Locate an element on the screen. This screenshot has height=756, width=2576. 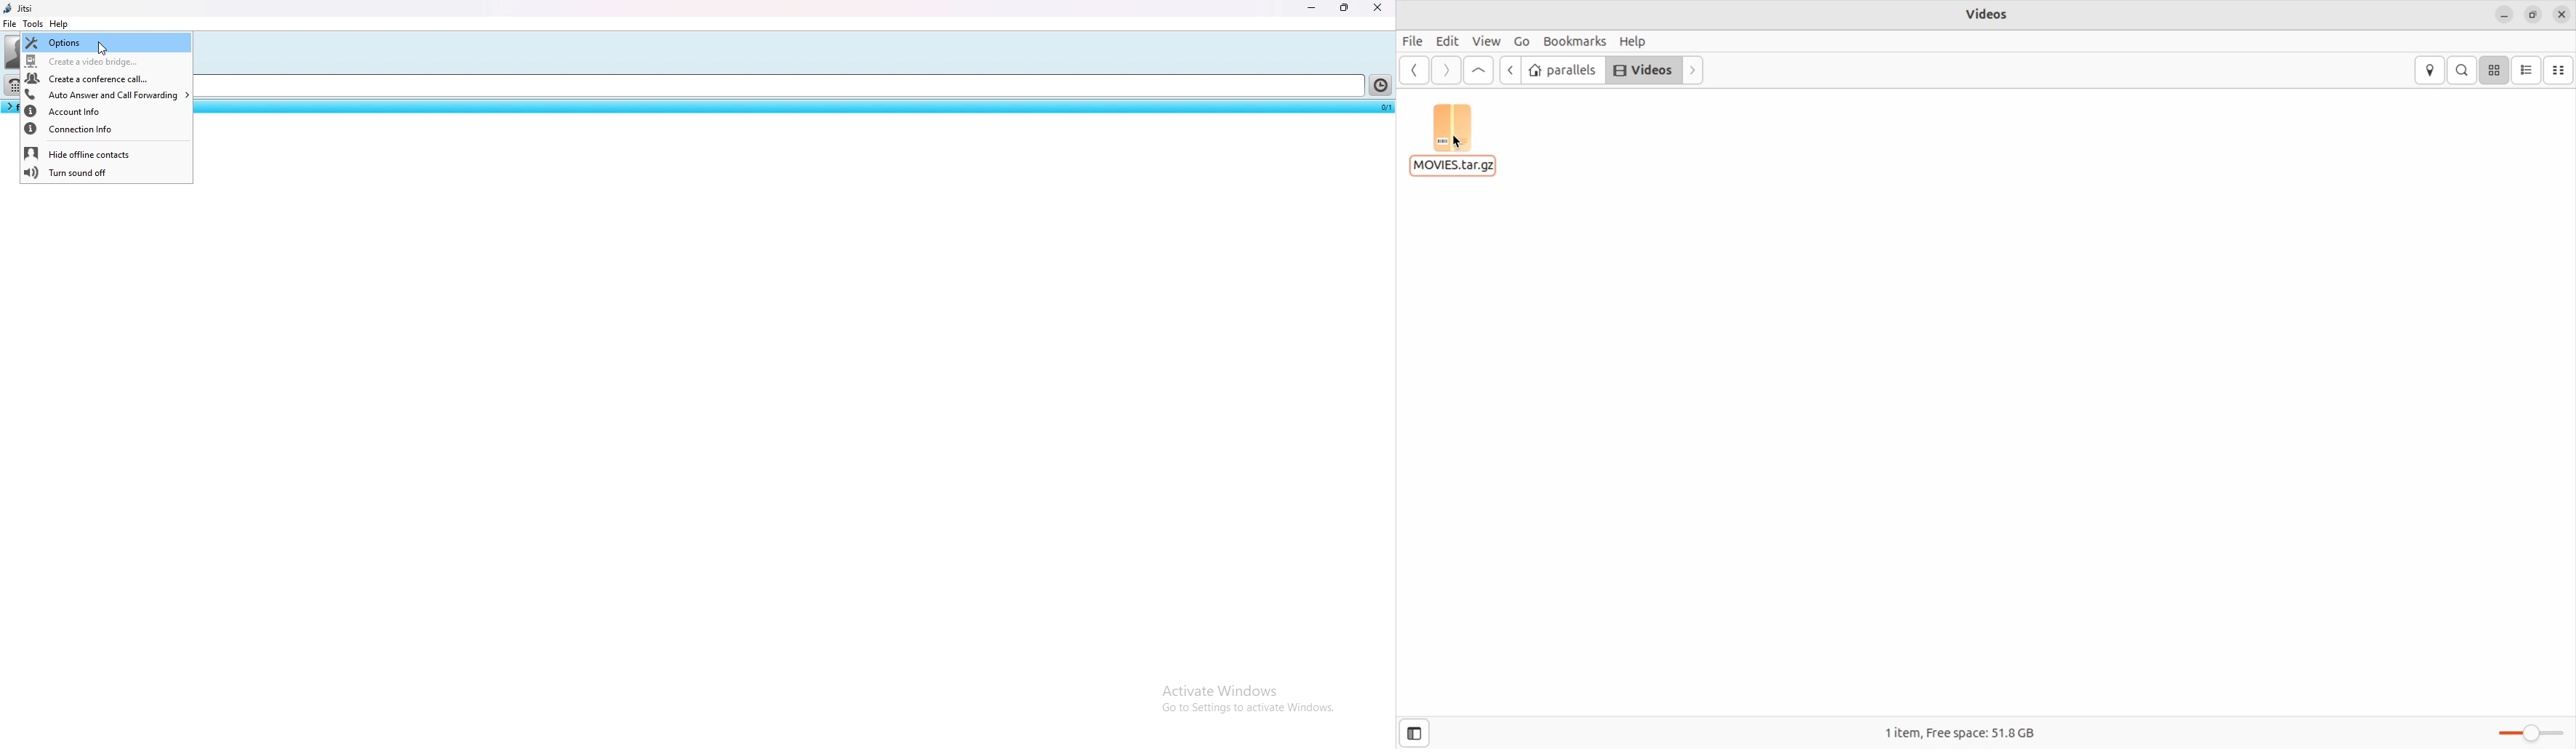
bookmarks is located at coordinates (1572, 41).